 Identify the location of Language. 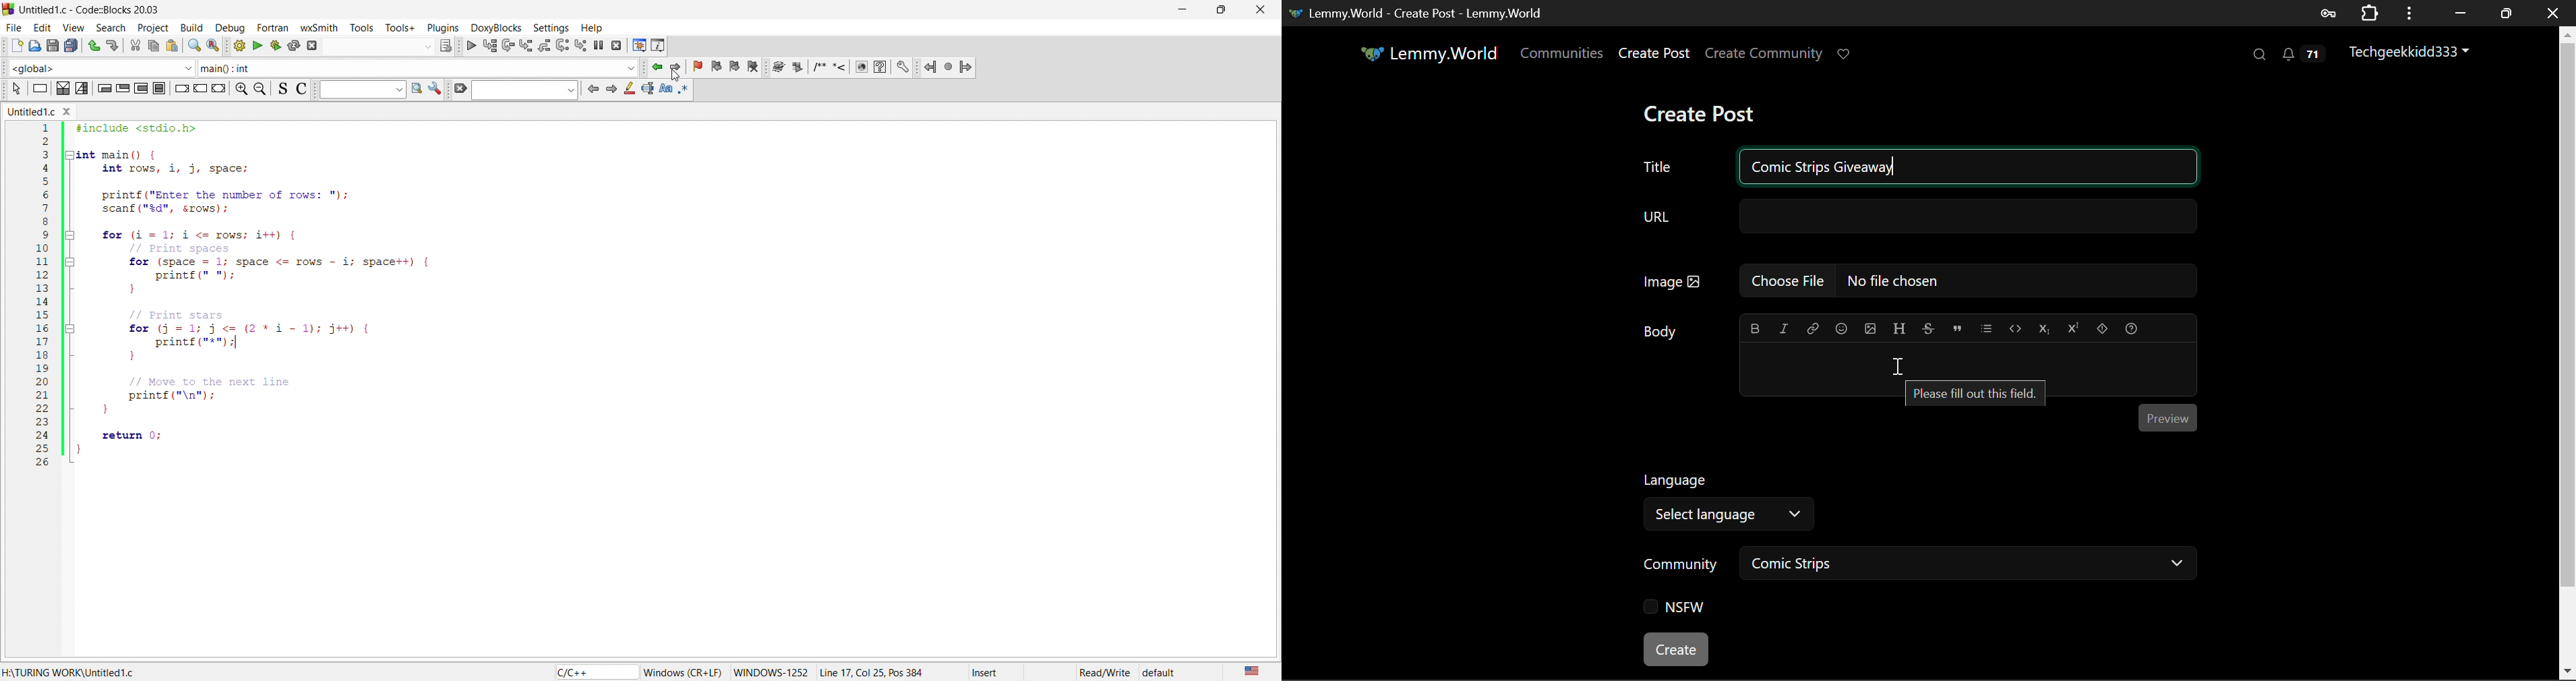
(1677, 478).